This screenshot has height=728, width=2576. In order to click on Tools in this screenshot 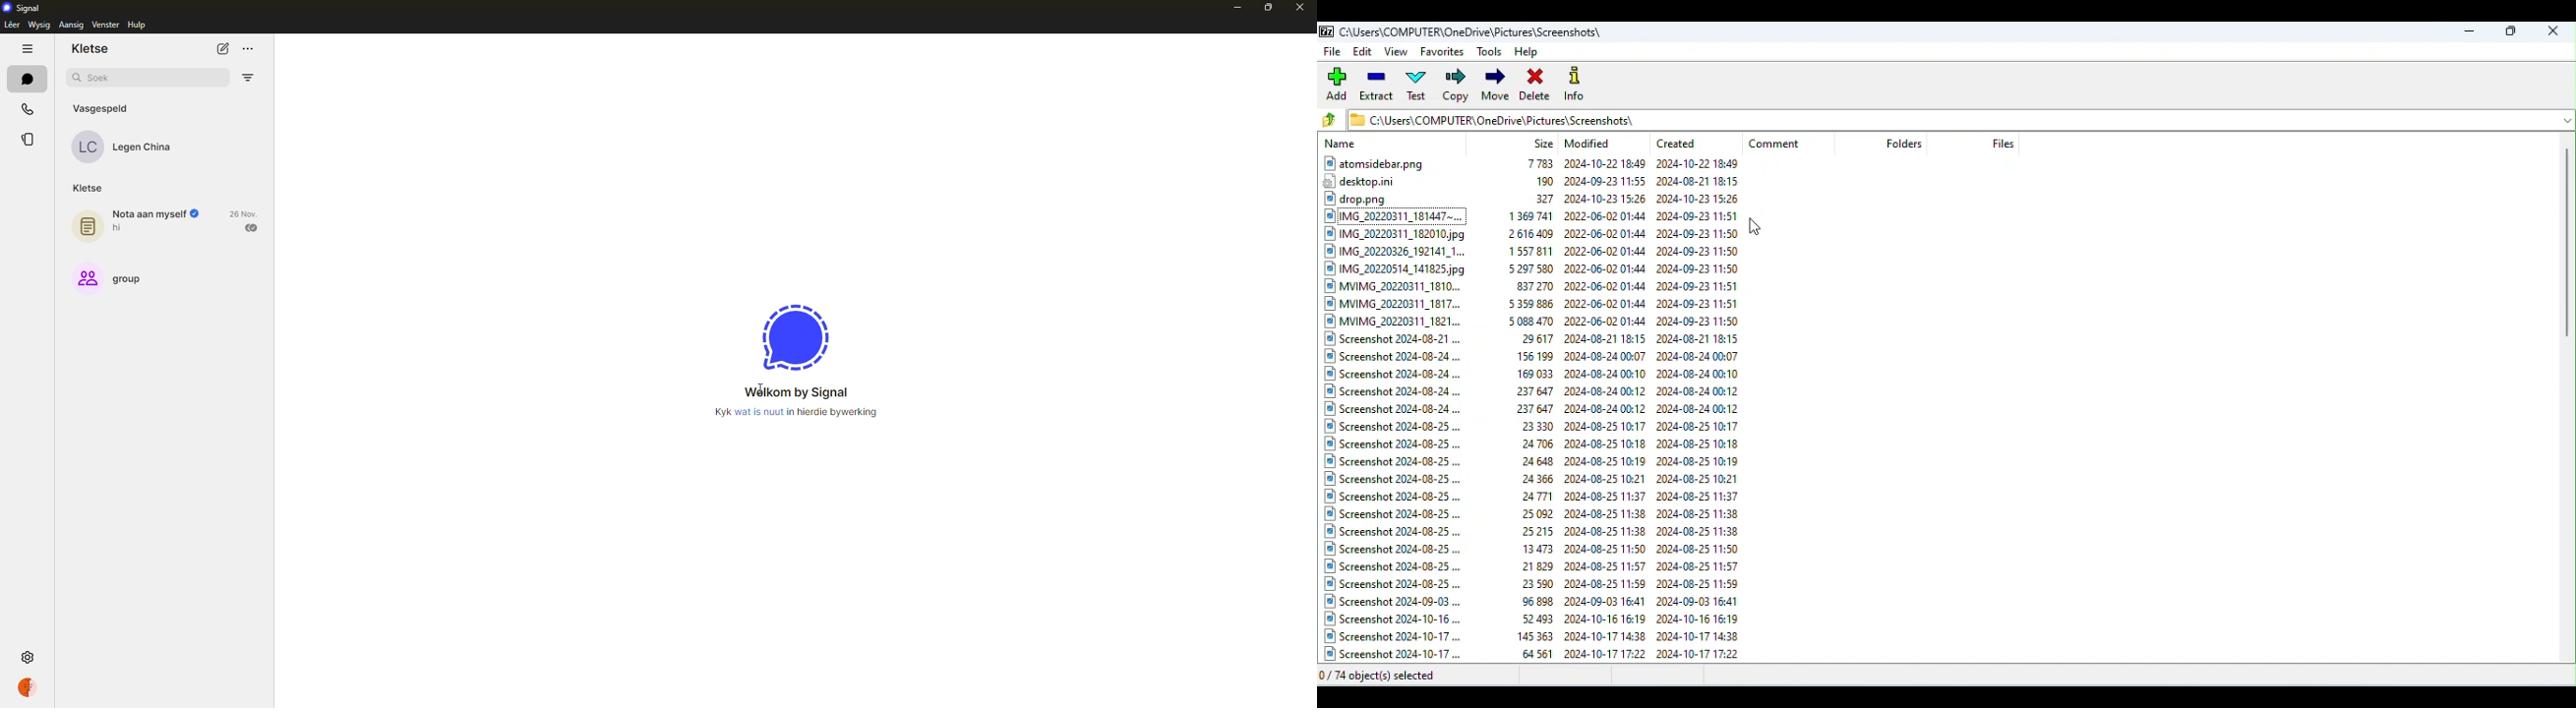, I will do `click(1490, 51)`.